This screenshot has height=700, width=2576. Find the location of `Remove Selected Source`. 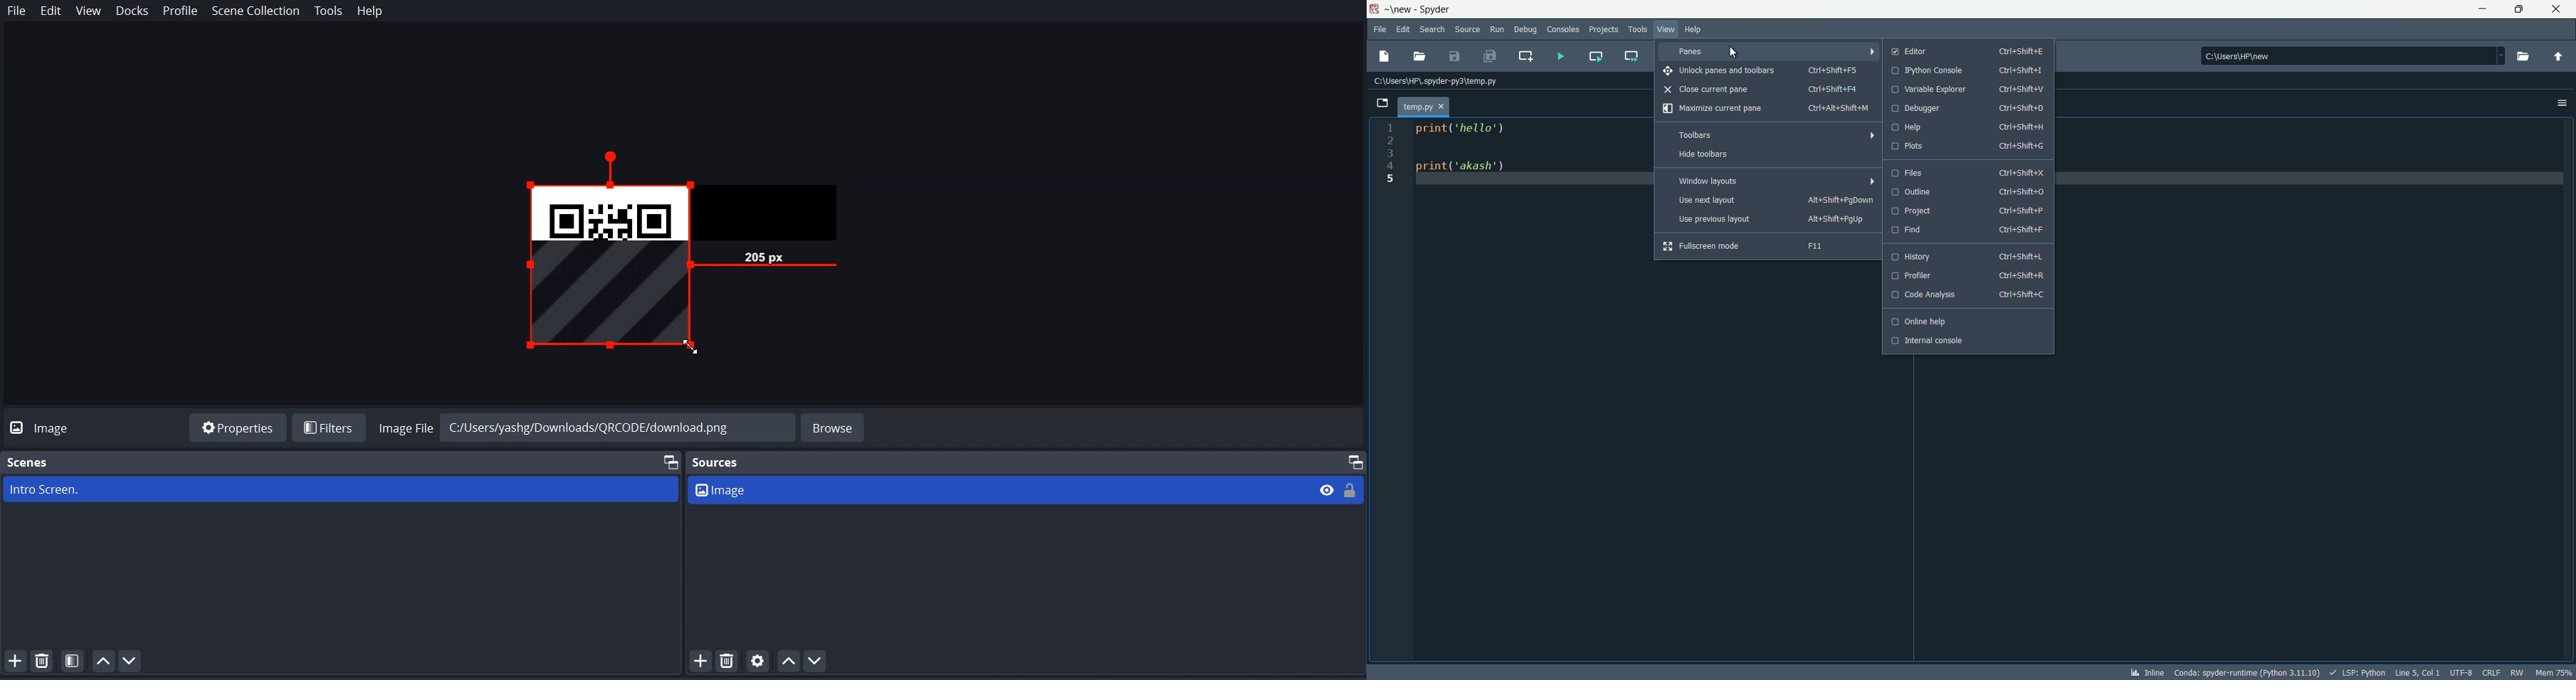

Remove Selected Source is located at coordinates (727, 661).